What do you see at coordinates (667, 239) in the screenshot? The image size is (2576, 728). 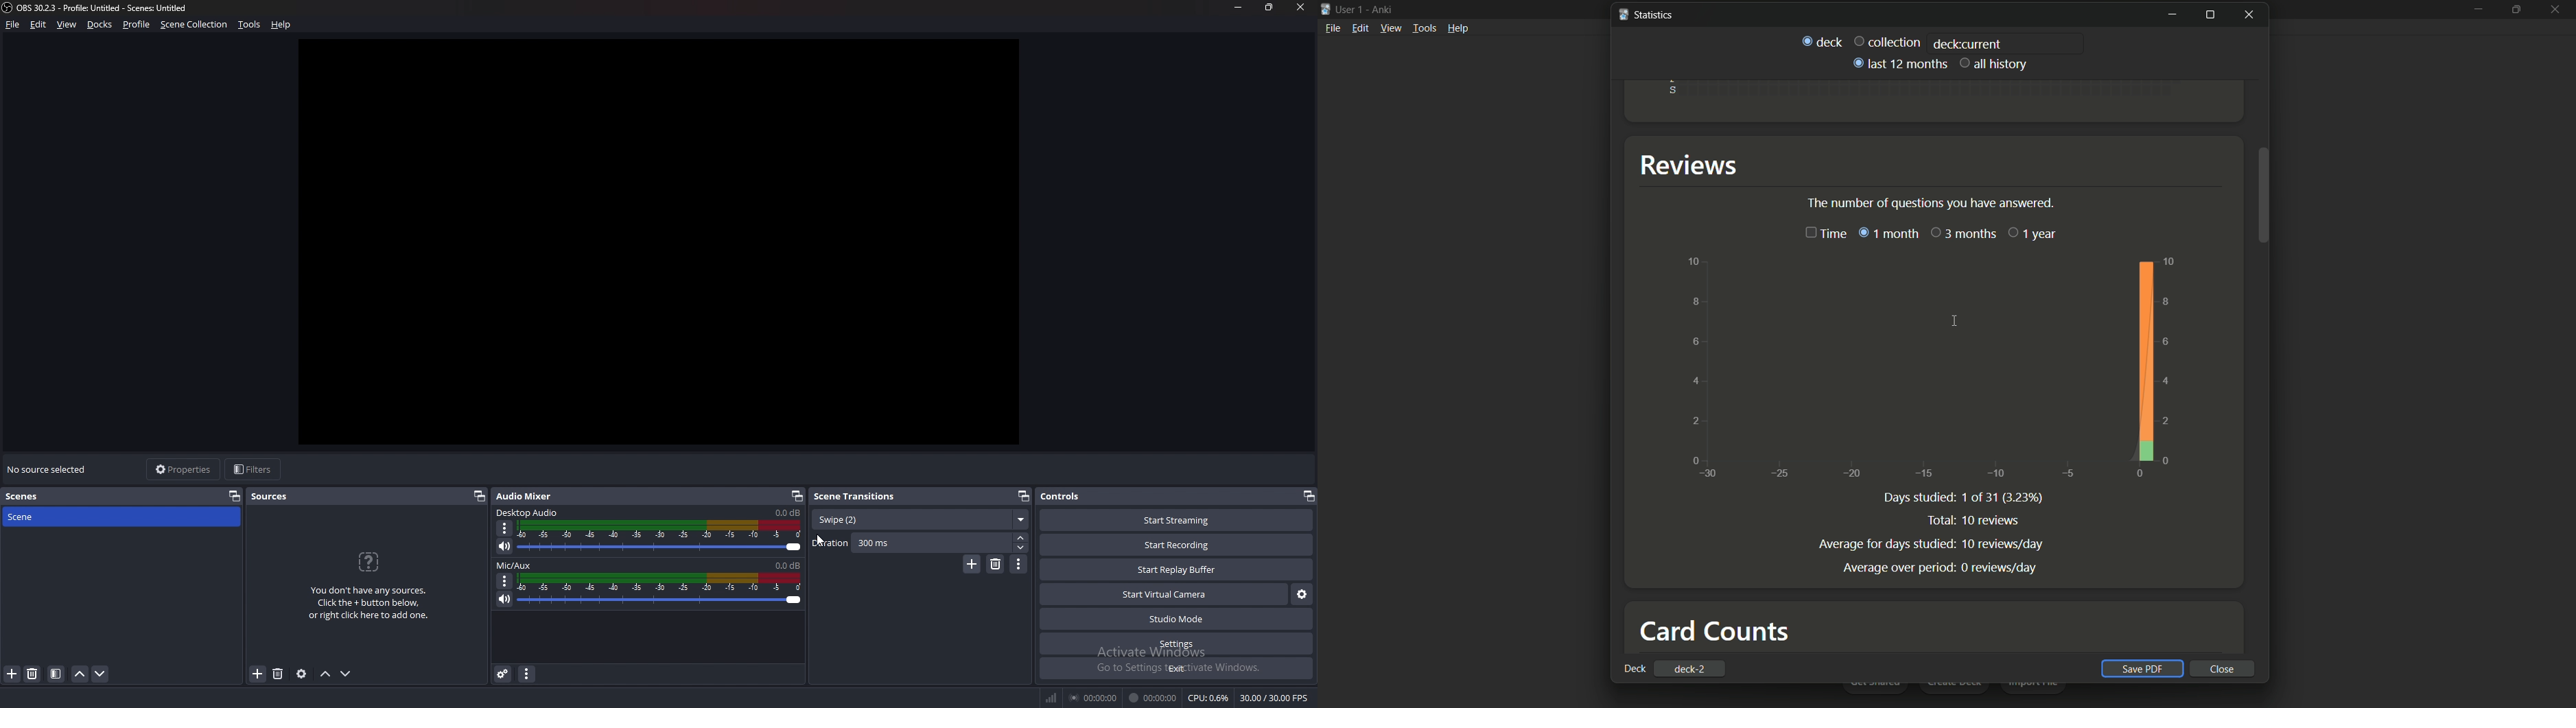 I see `workspace` at bounding box center [667, 239].